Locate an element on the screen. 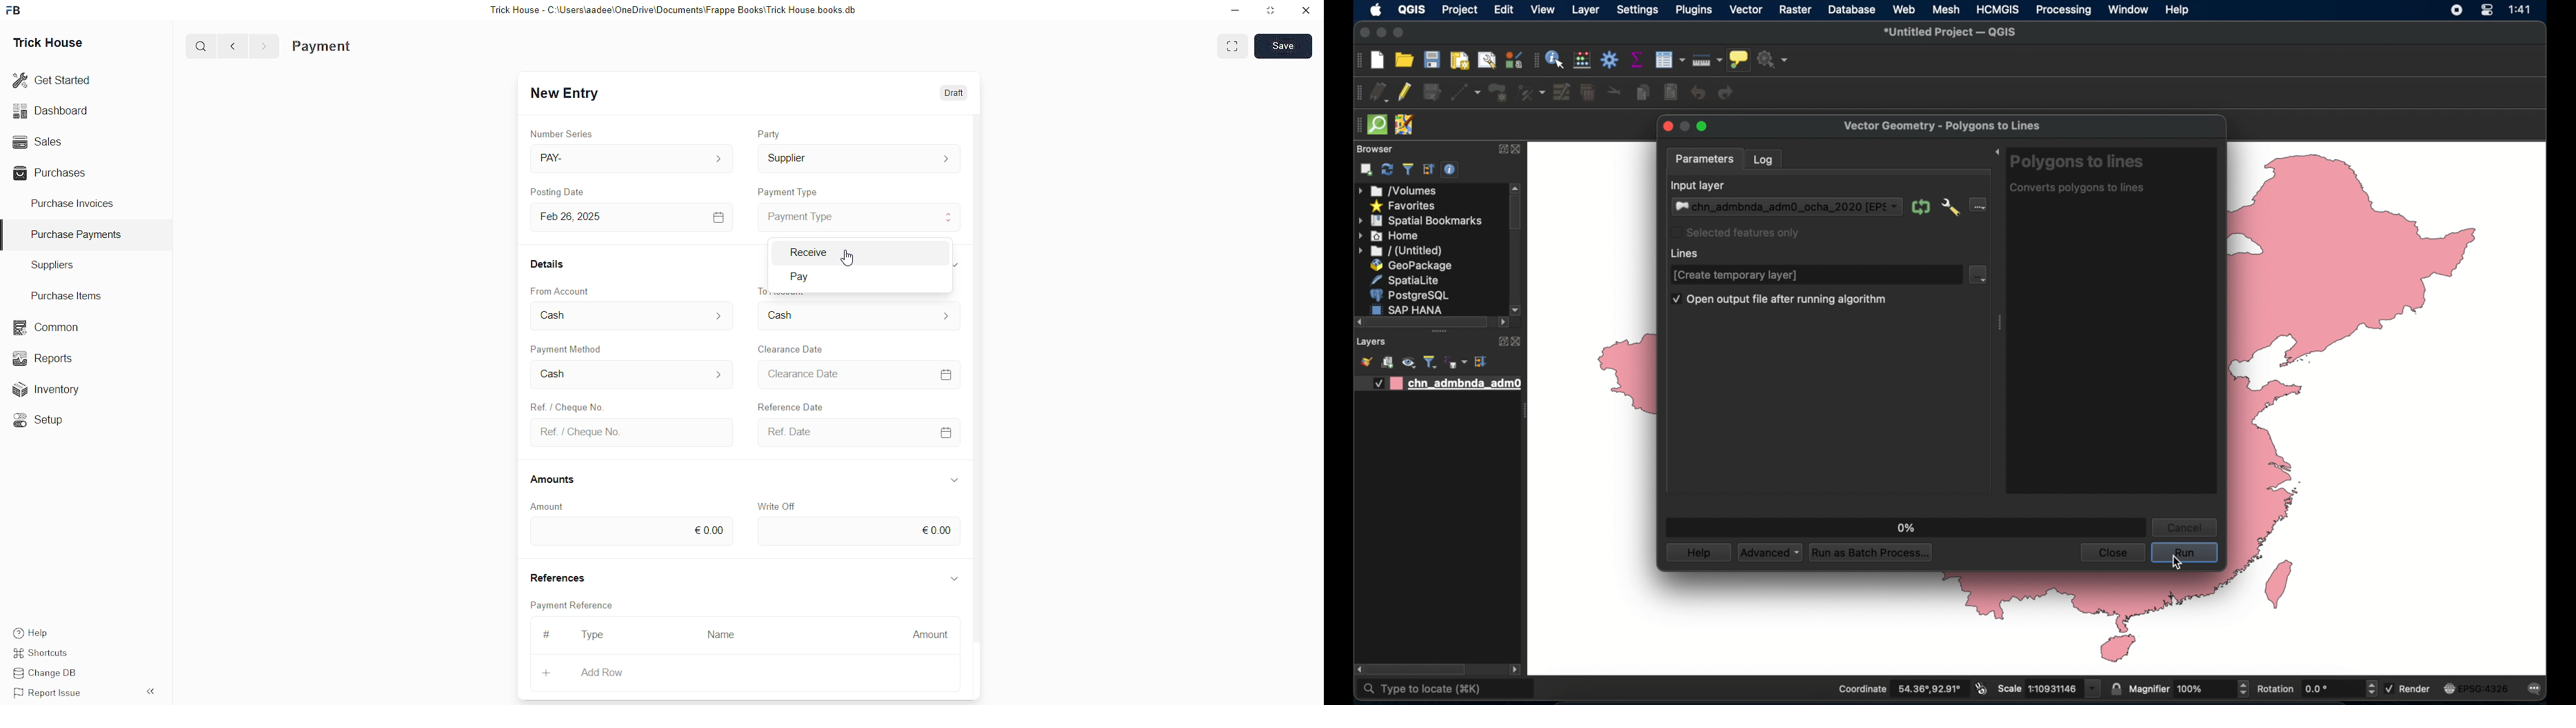  copy features is located at coordinates (1643, 91).